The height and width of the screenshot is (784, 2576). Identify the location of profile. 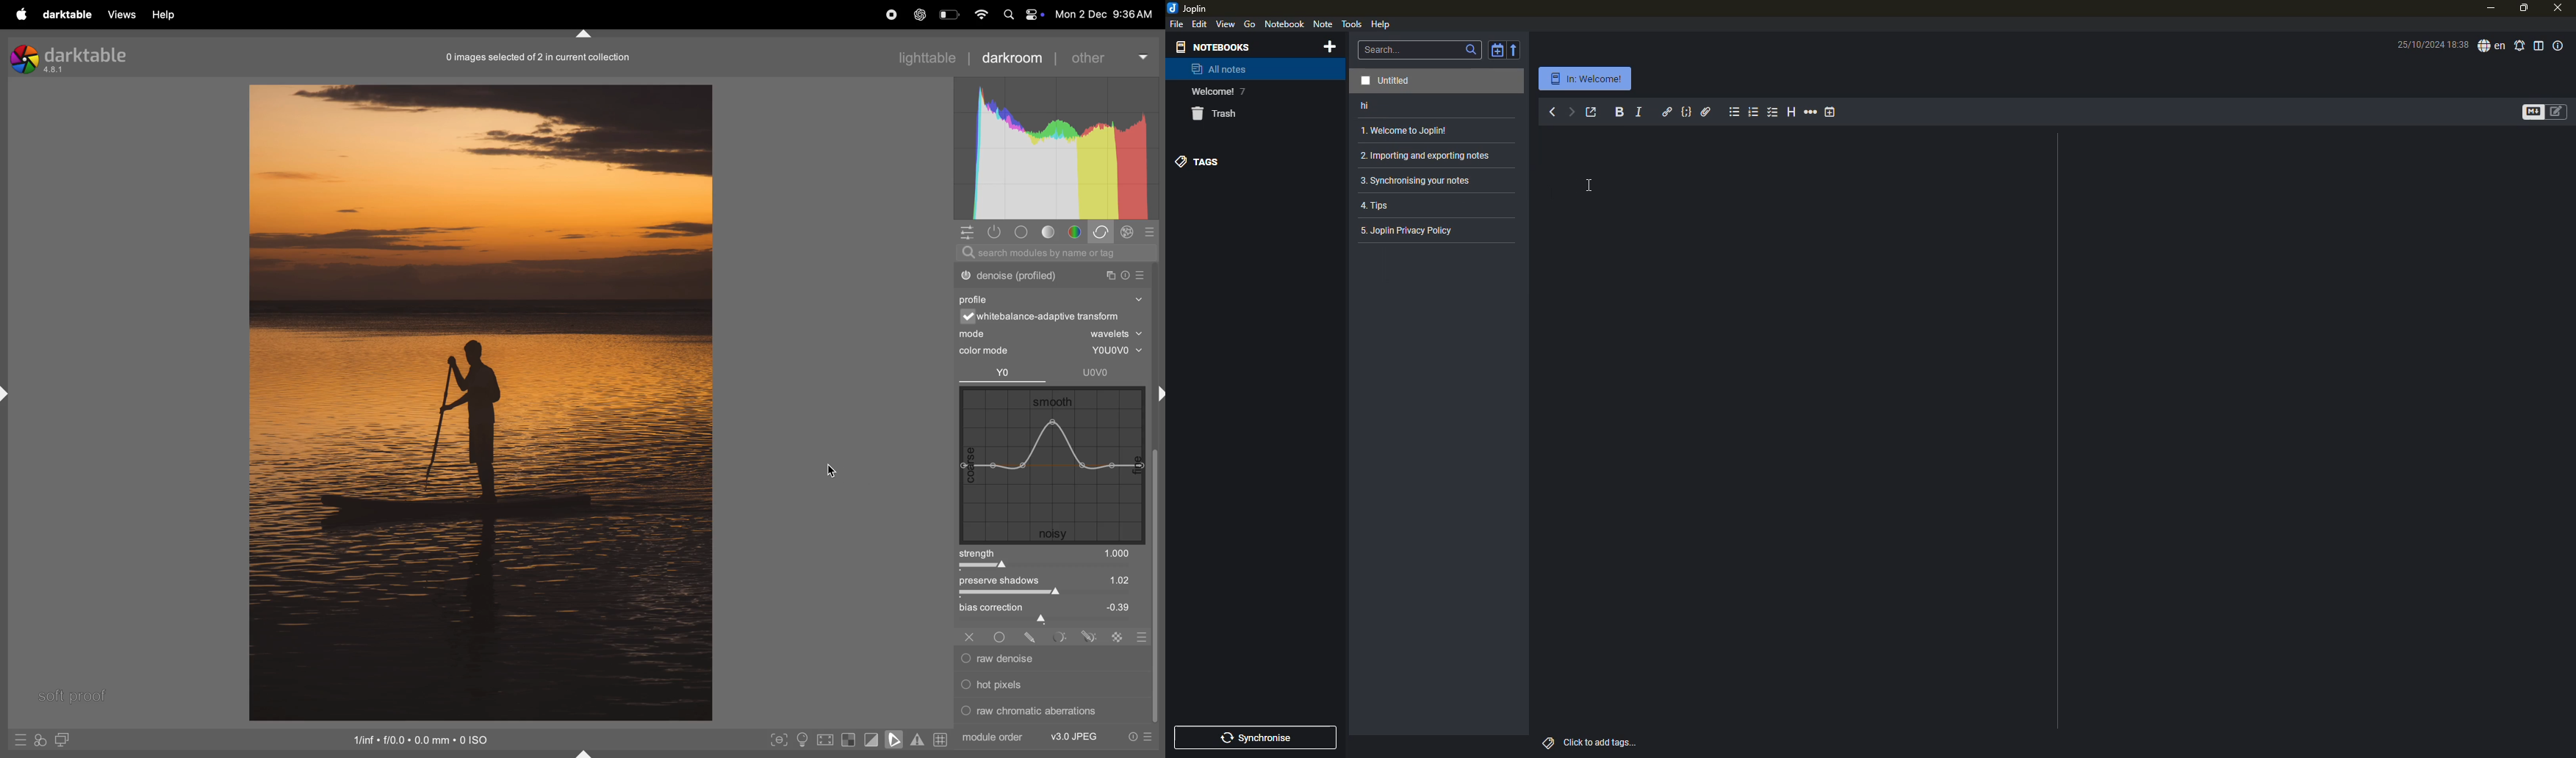
(979, 298).